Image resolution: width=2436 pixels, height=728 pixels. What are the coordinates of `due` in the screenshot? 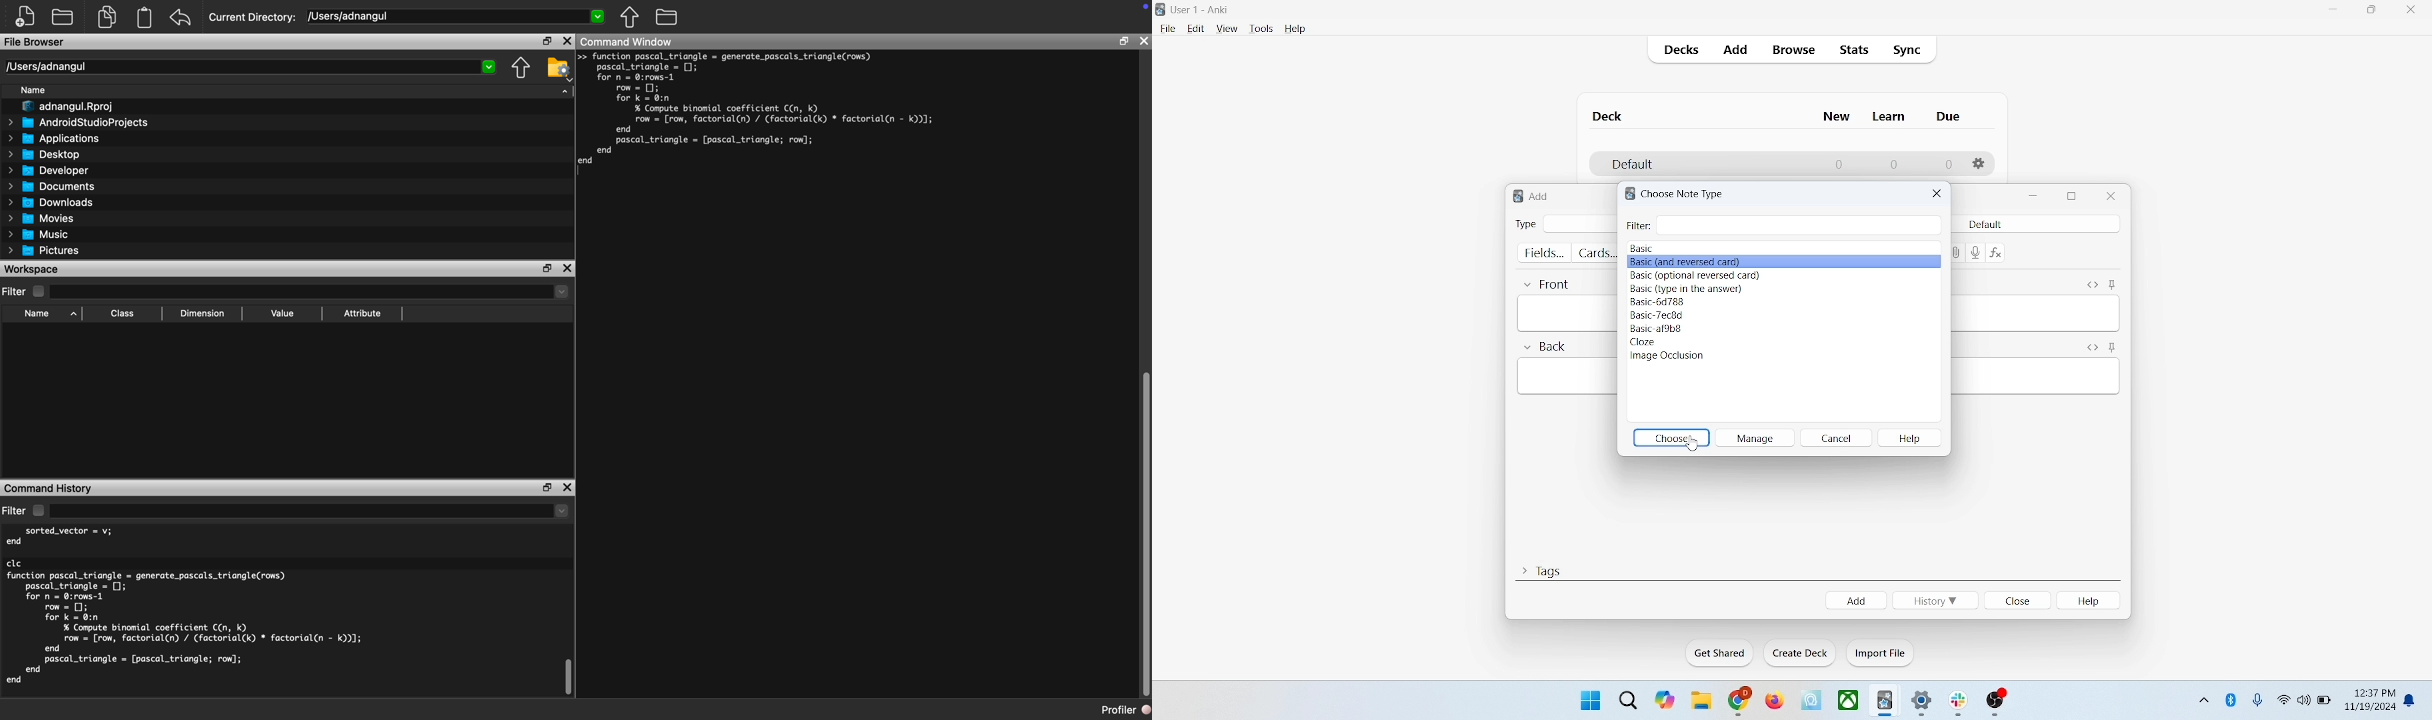 It's located at (1950, 117).